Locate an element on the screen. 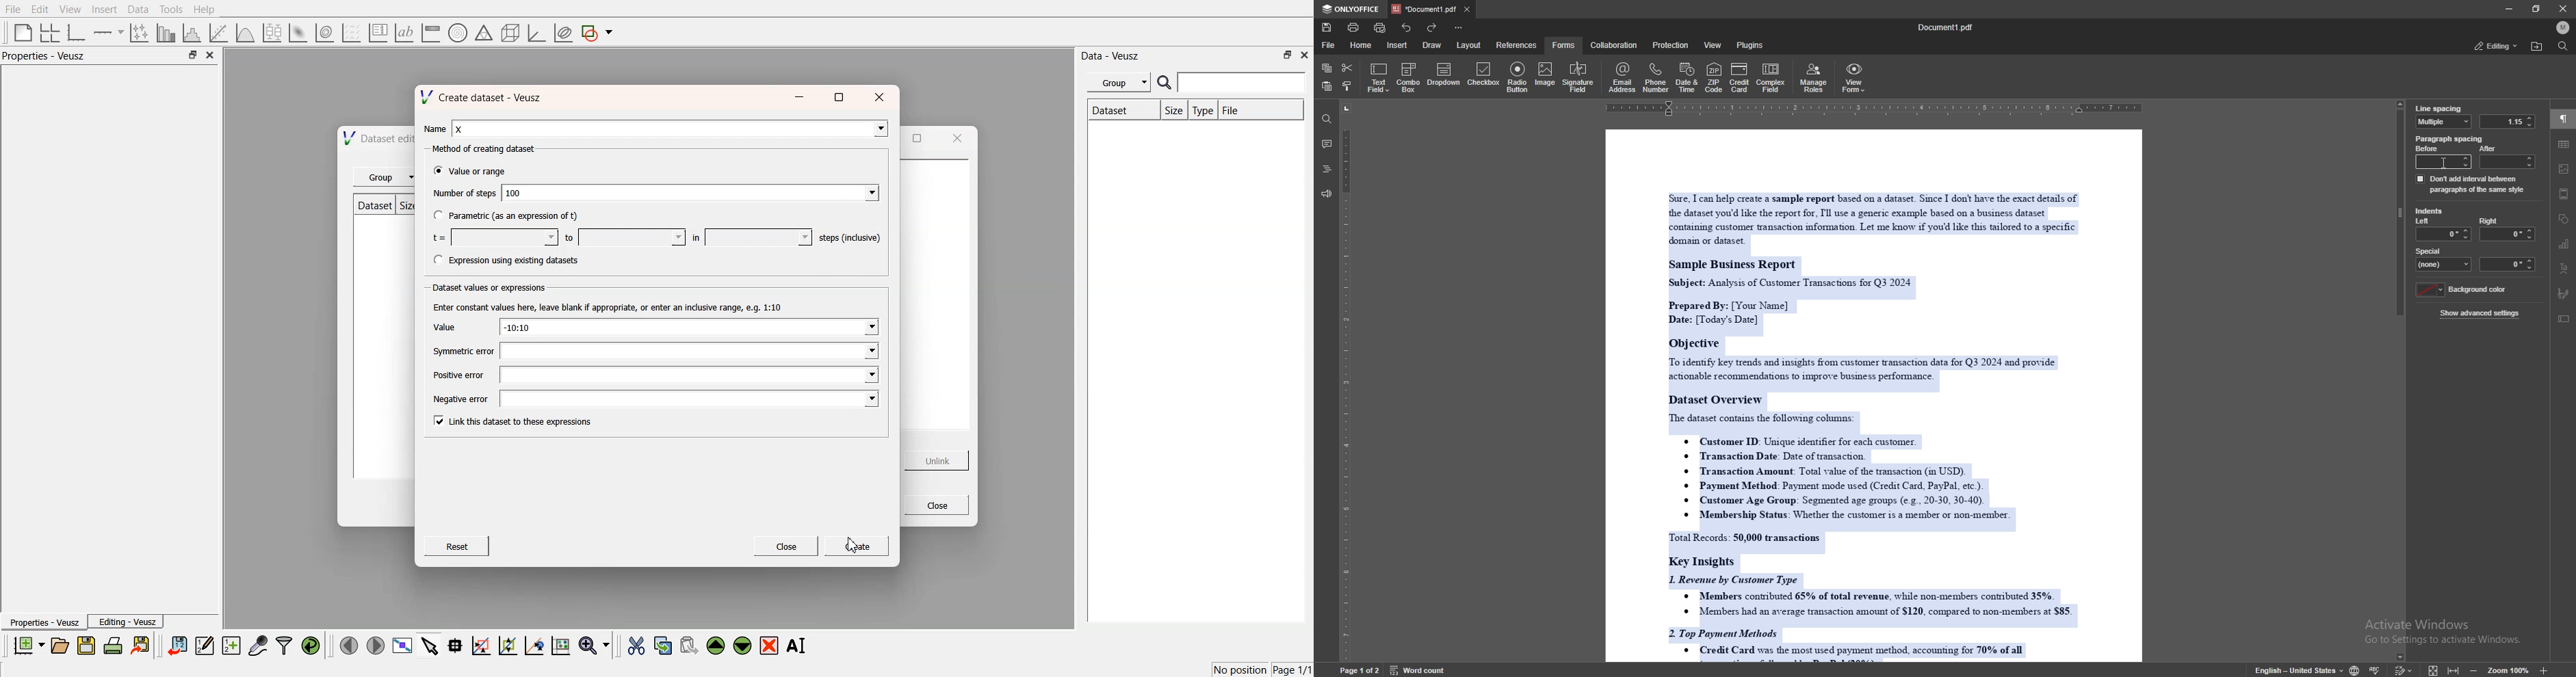 The width and height of the screenshot is (2576, 700). word count is located at coordinates (1416, 669).